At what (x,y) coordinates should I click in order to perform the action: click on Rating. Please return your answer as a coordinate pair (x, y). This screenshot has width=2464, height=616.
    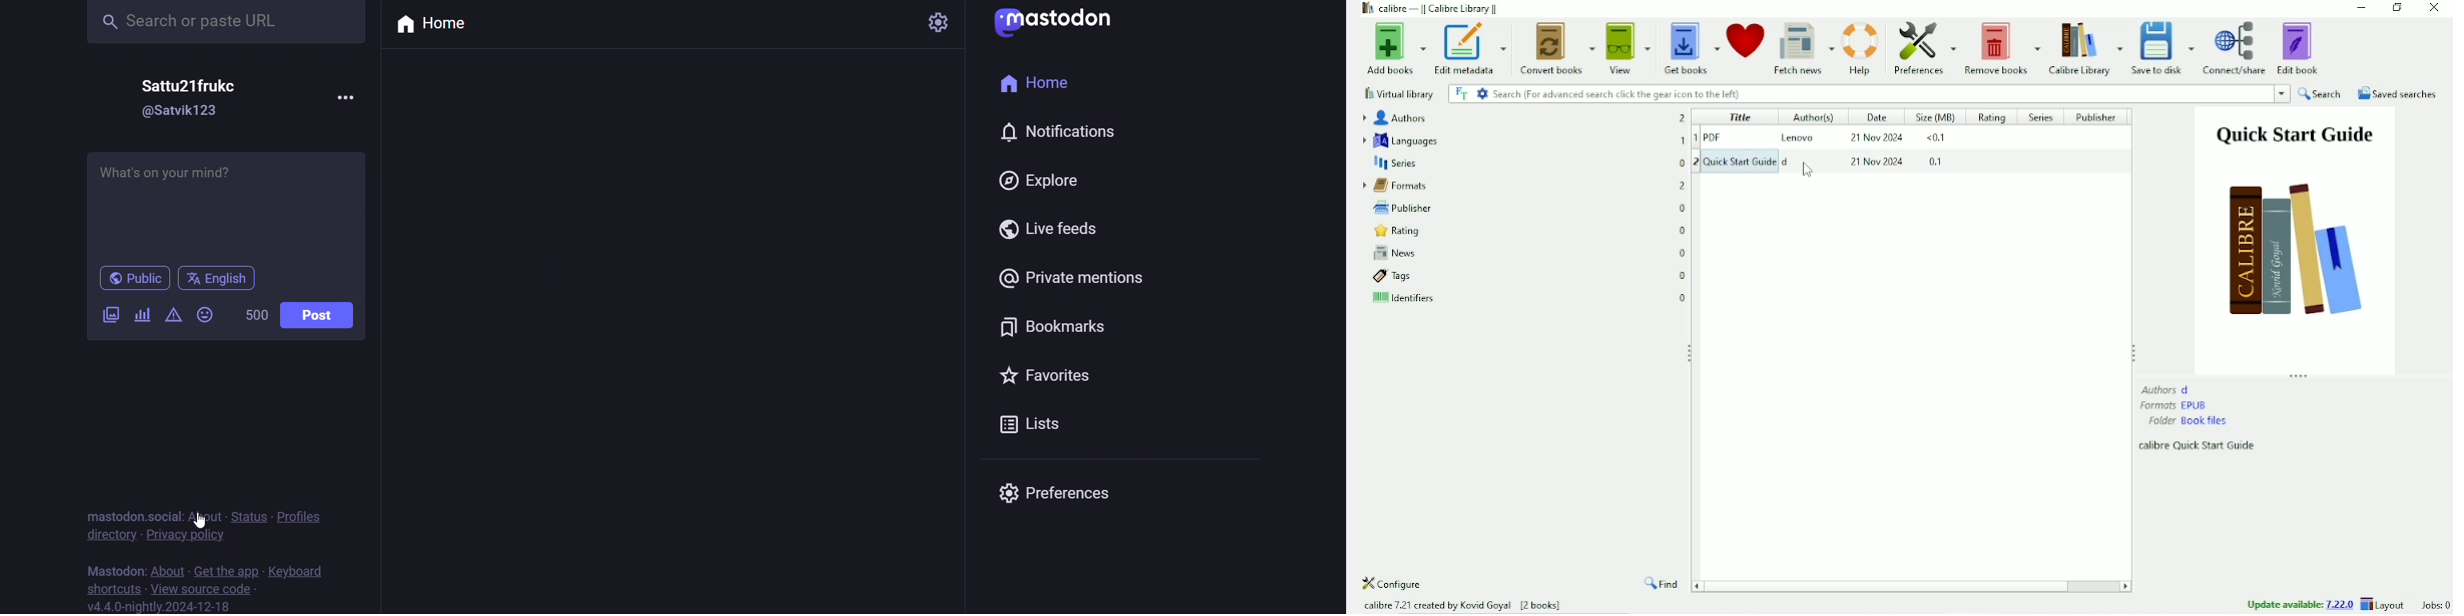
    Looking at the image, I should click on (1992, 118).